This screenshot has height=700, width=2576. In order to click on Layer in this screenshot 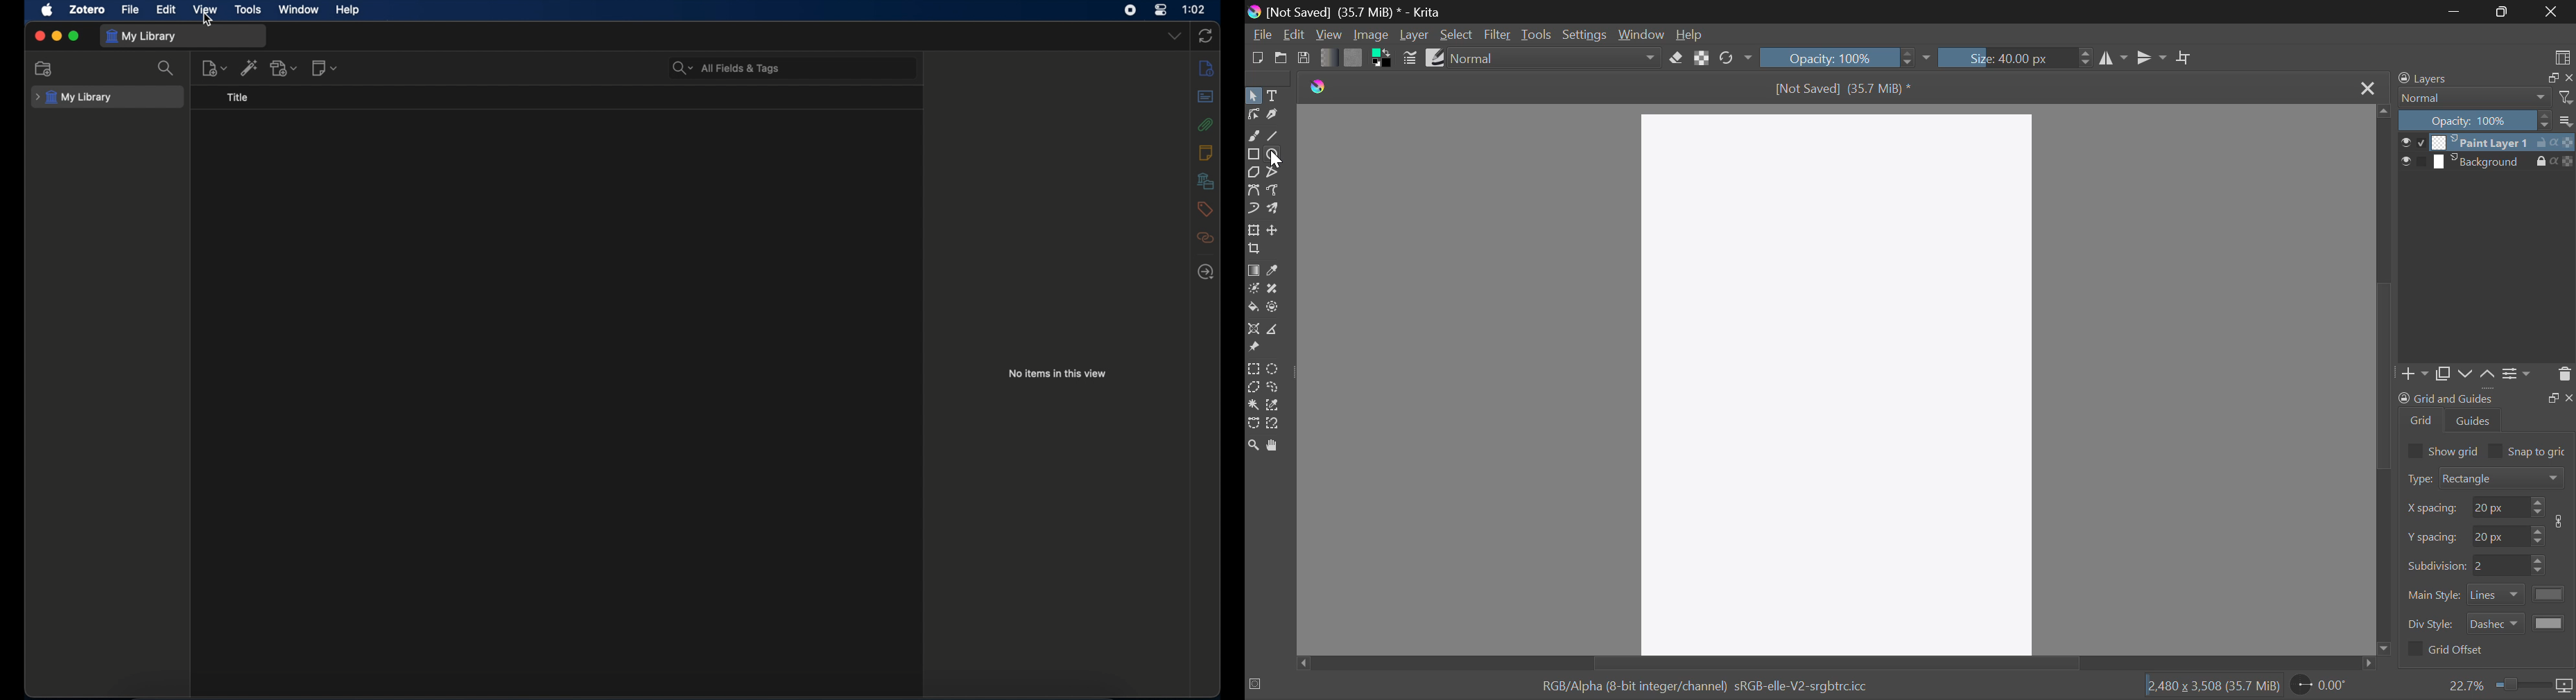, I will do `click(1415, 36)`.